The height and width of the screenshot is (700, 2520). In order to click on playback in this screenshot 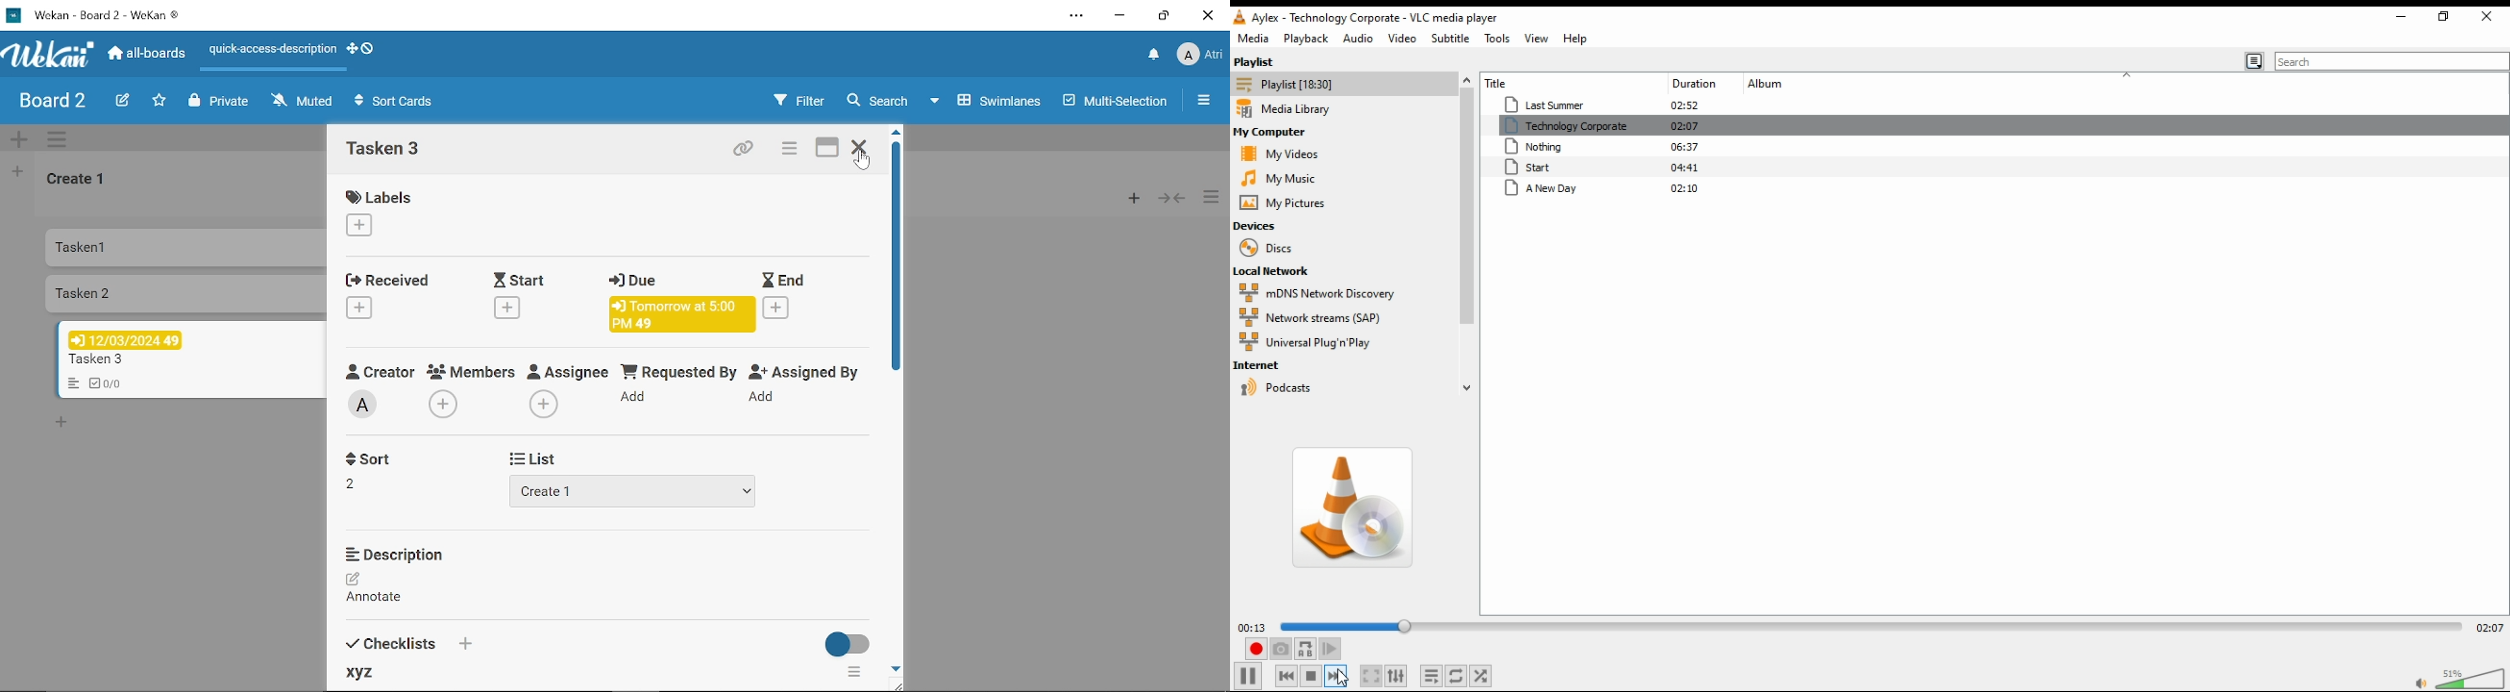, I will do `click(1308, 41)`.